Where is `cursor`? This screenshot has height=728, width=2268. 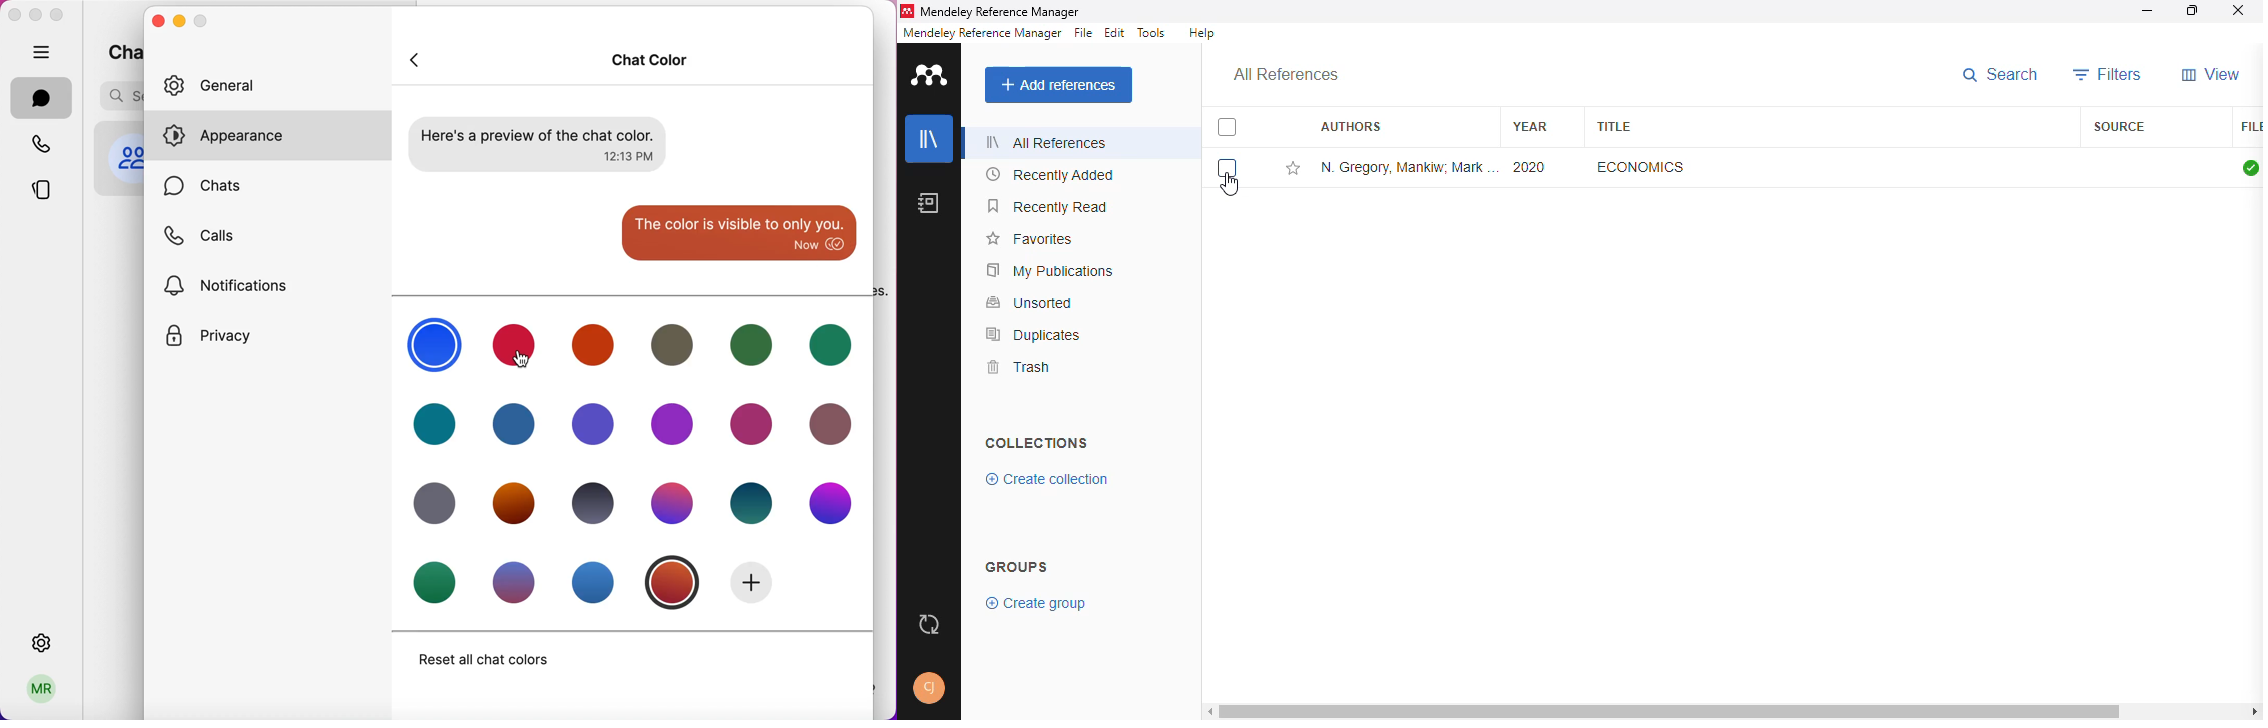
cursor is located at coordinates (1230, 184).